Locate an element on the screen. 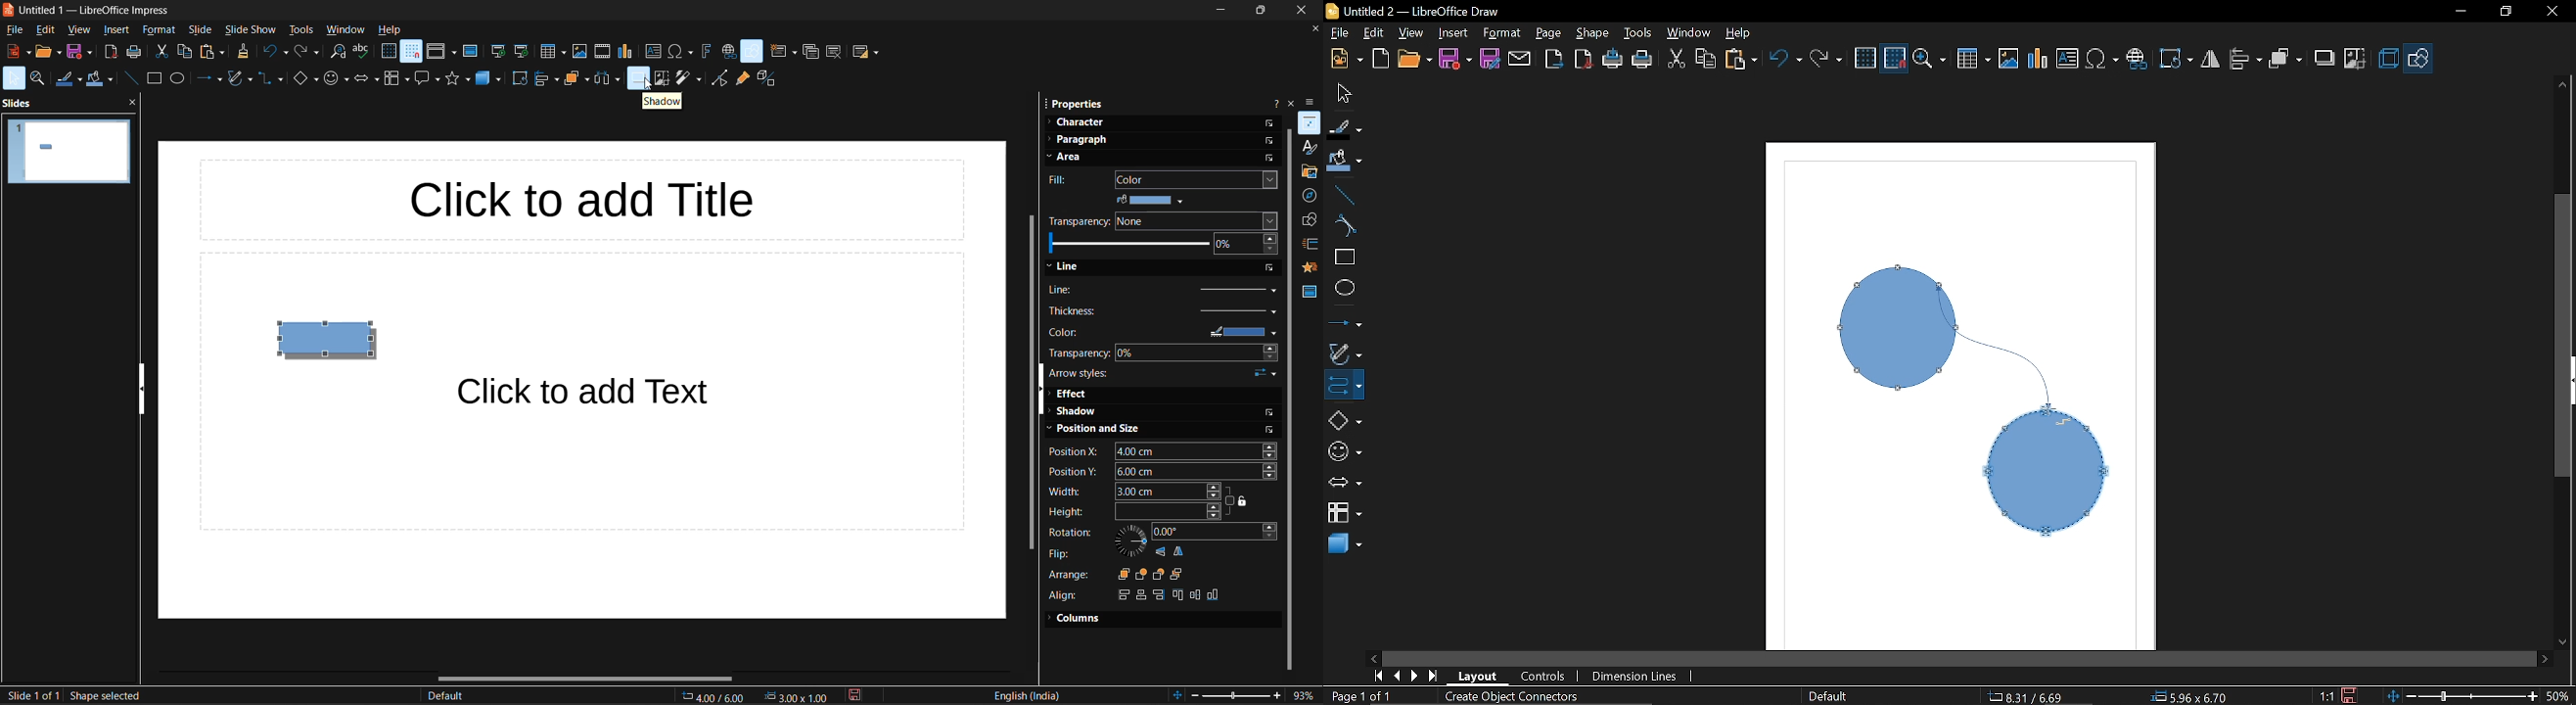  new is located at coordinates (17, 52).